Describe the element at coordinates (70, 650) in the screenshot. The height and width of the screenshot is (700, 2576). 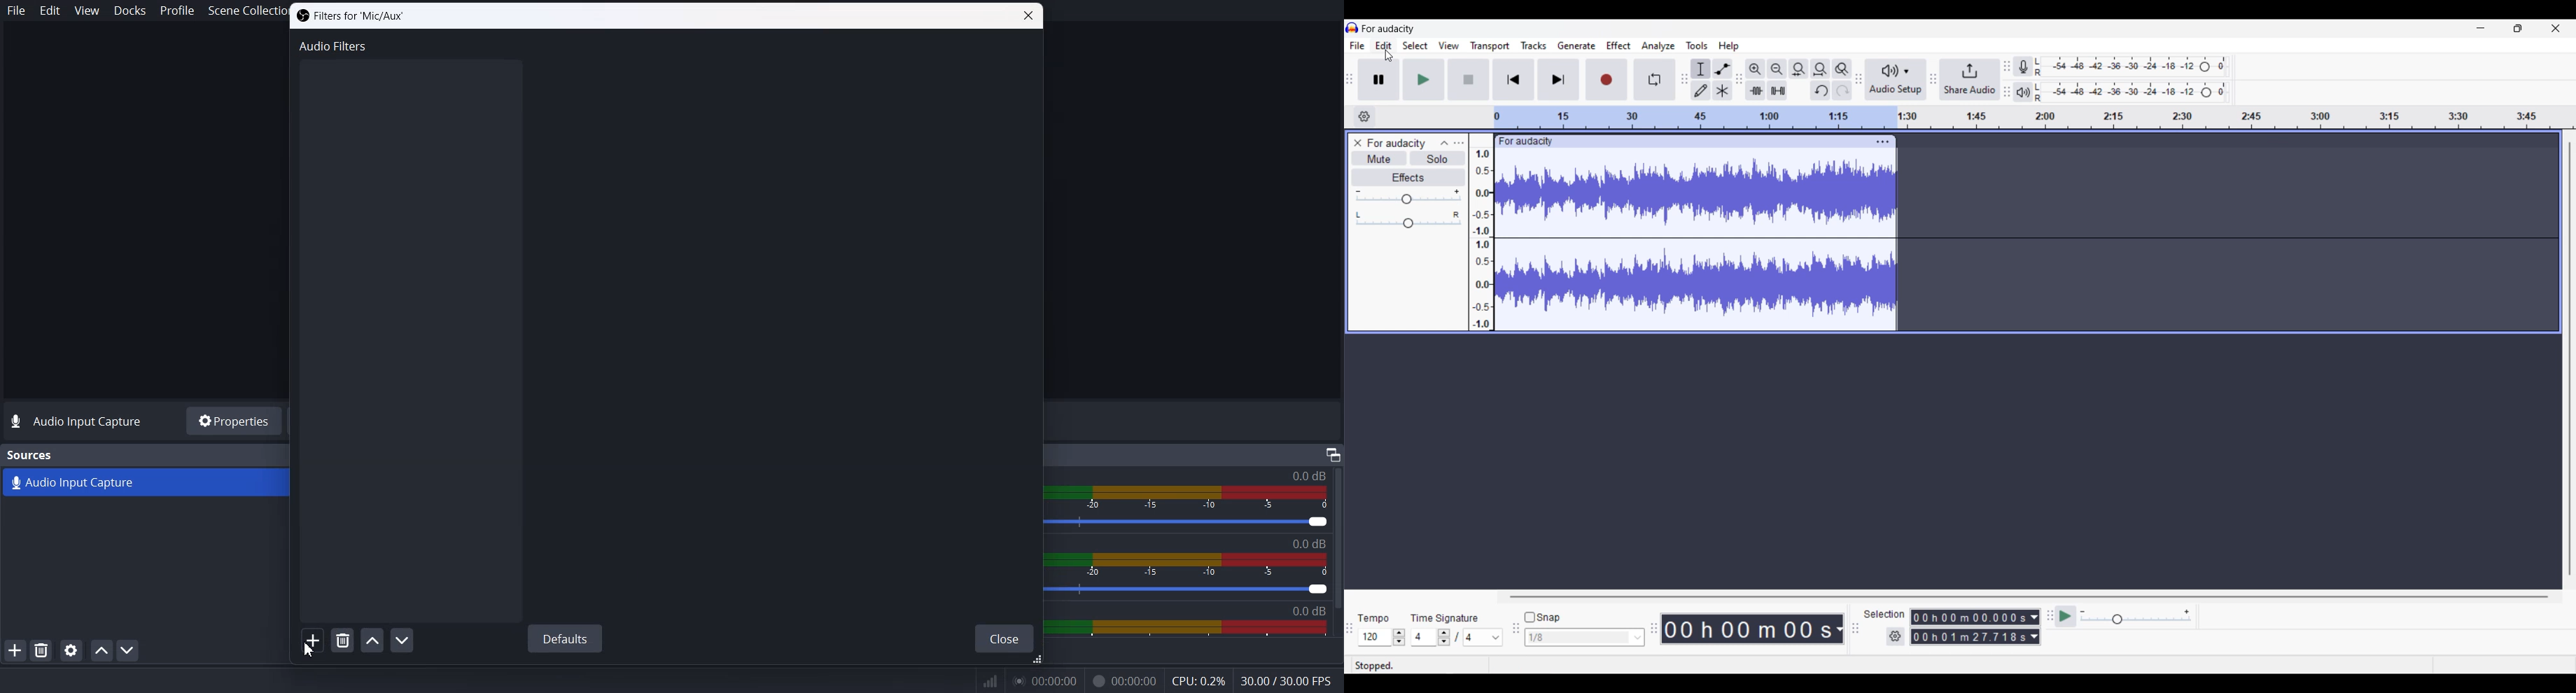
I see `Open source properties` at that location.